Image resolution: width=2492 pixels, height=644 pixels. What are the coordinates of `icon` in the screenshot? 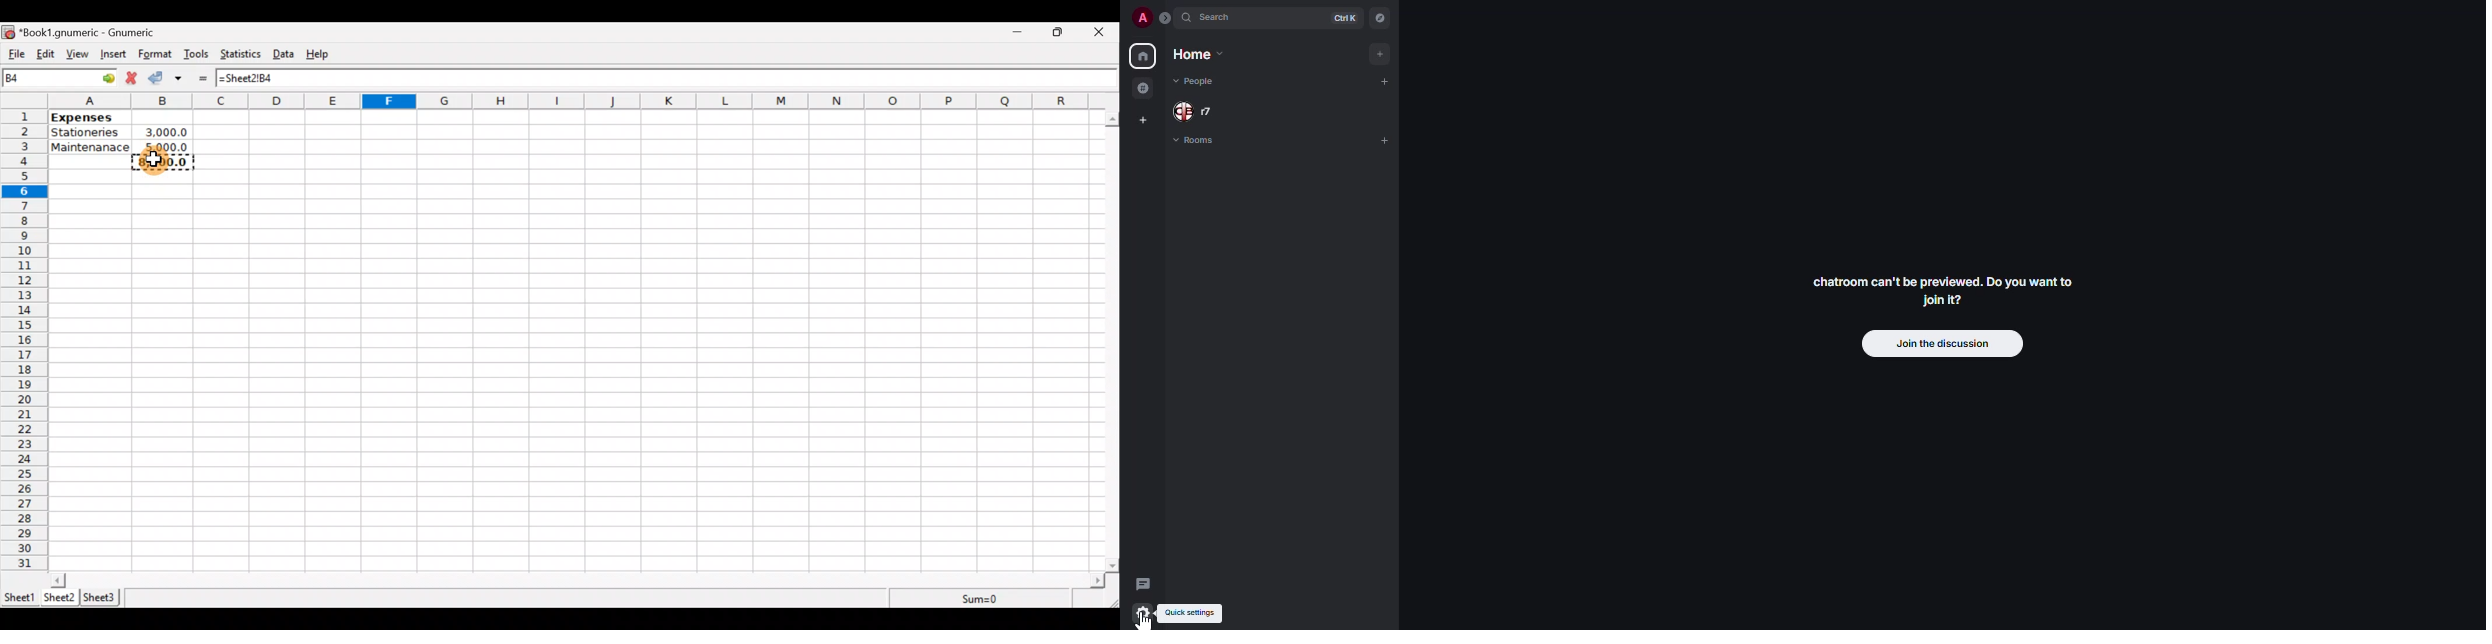 It's located at (9, 33).